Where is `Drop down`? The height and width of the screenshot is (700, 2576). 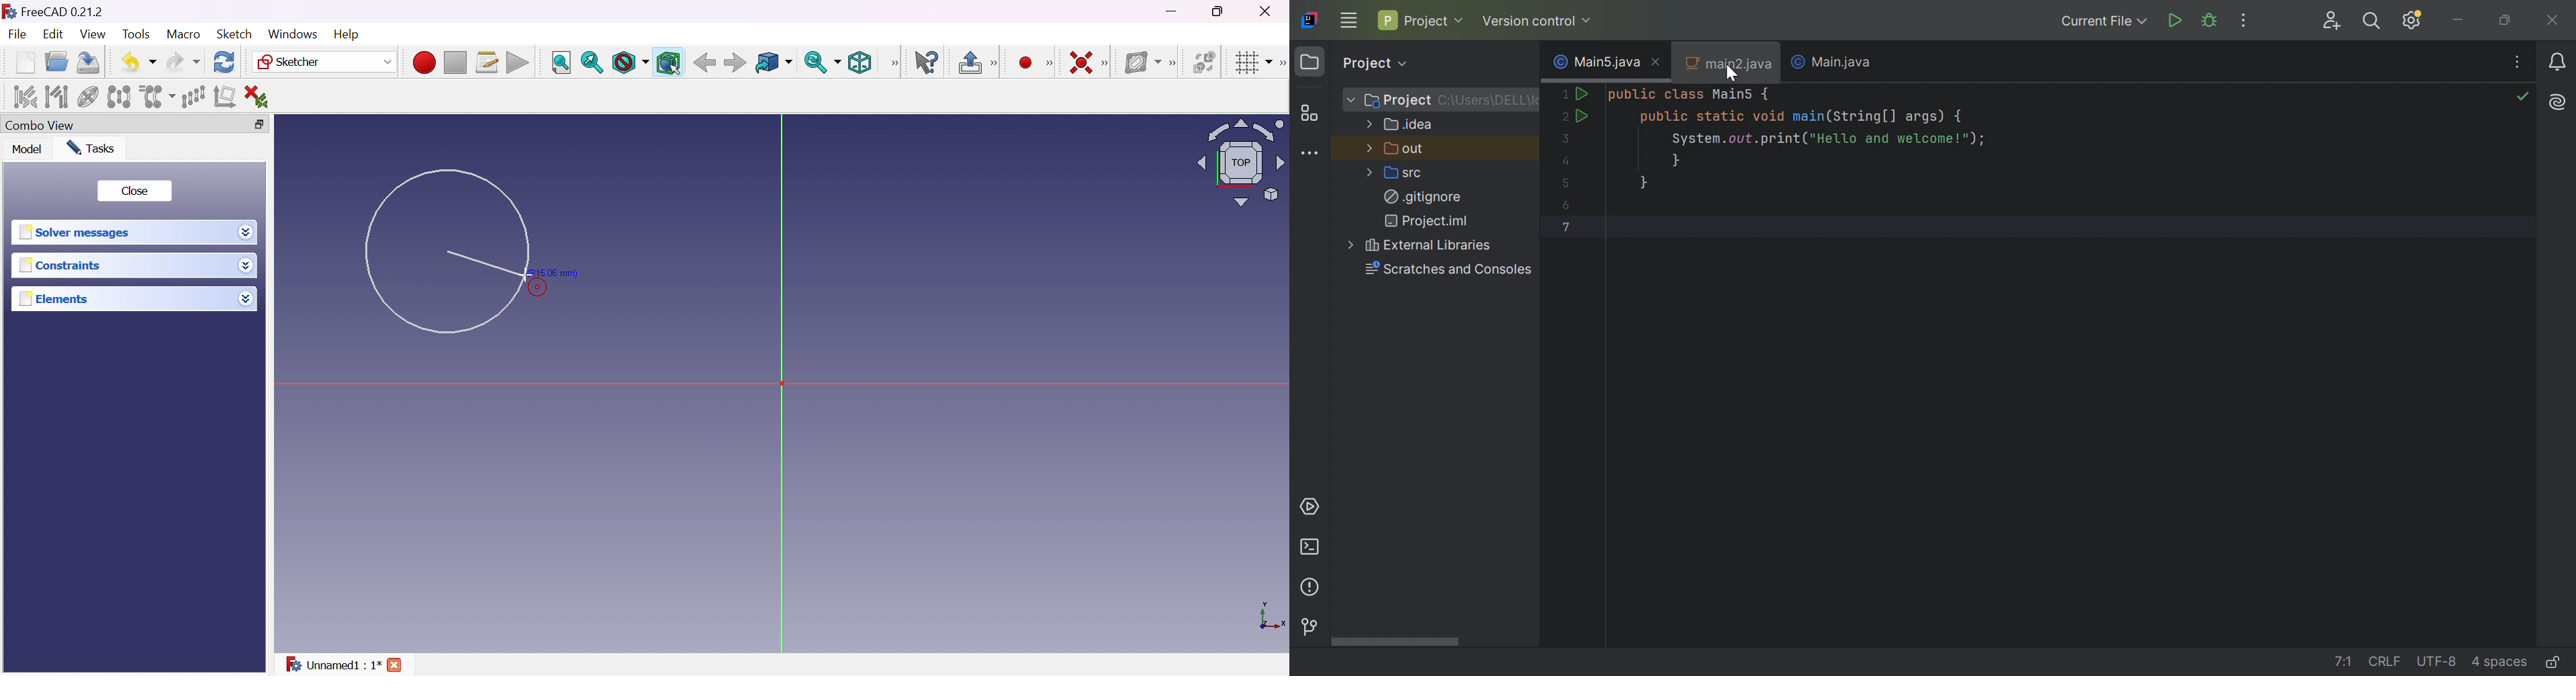 Drop down is located at coordinates (246, 233).